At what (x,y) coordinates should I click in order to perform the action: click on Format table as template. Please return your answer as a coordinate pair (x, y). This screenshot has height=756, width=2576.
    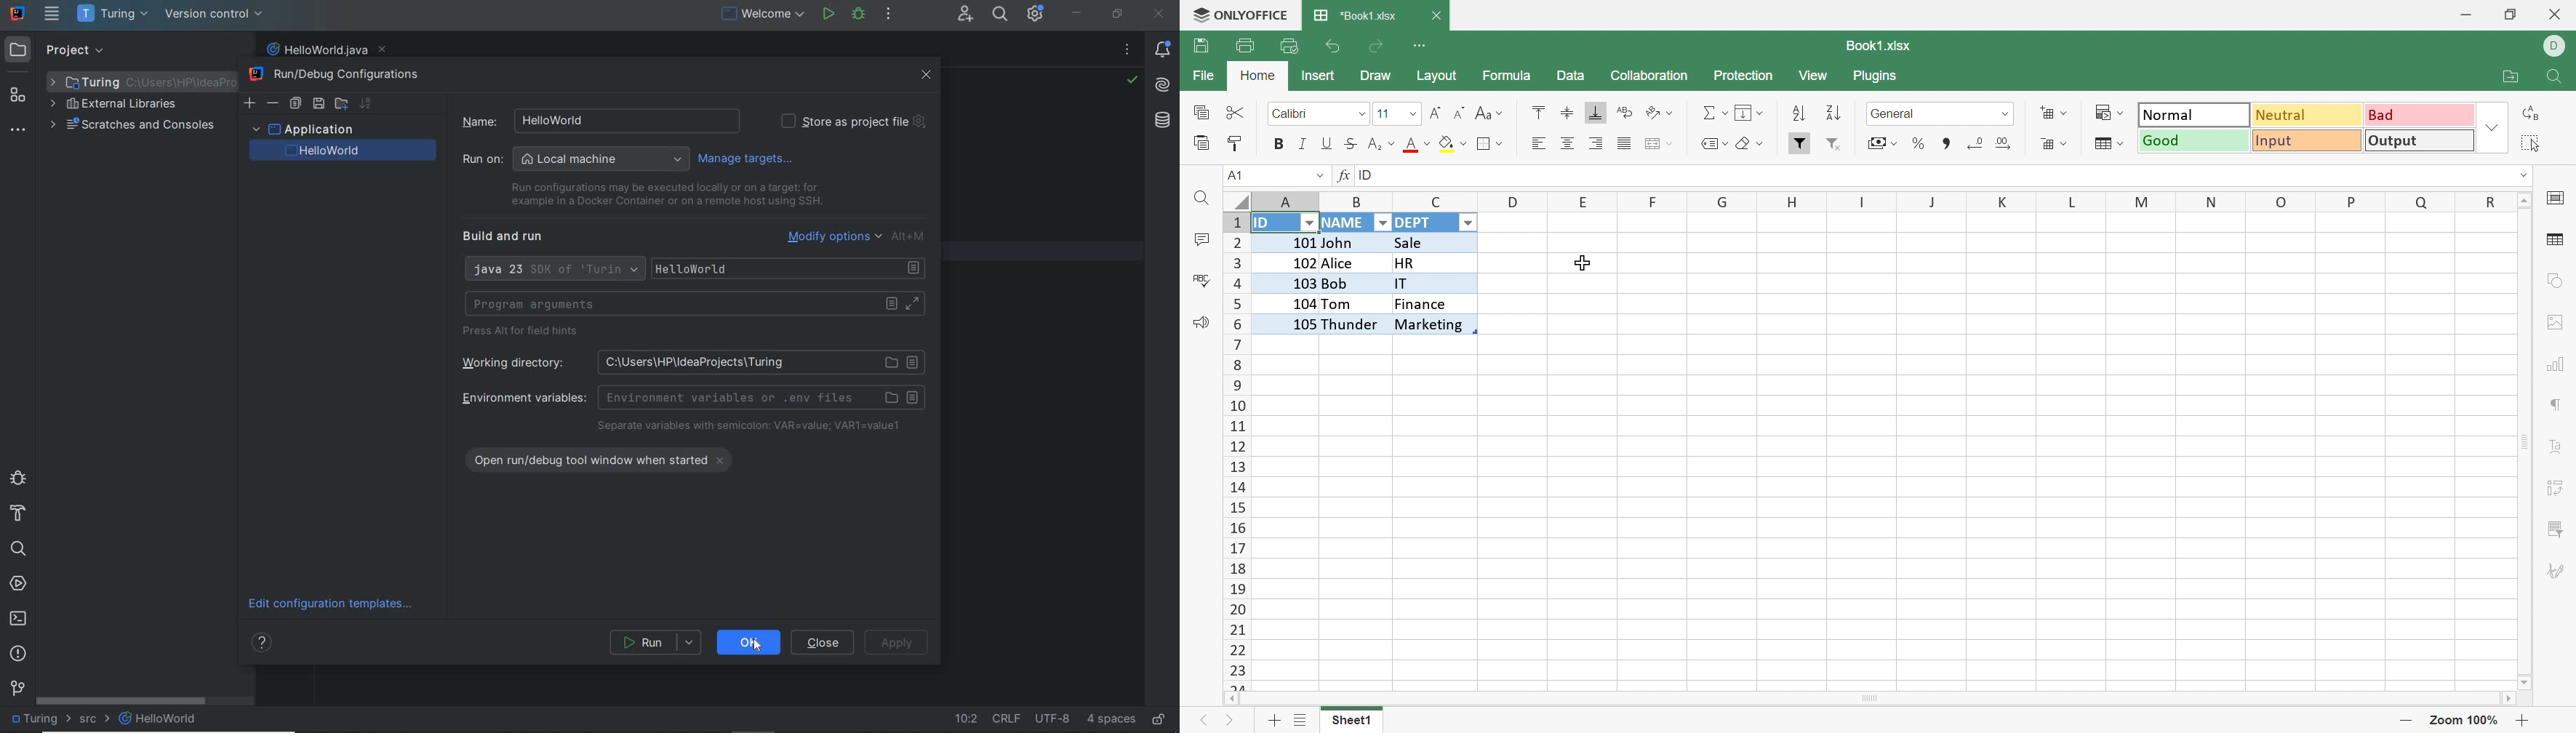
    Looking at the image, I should click on (2055, 144).